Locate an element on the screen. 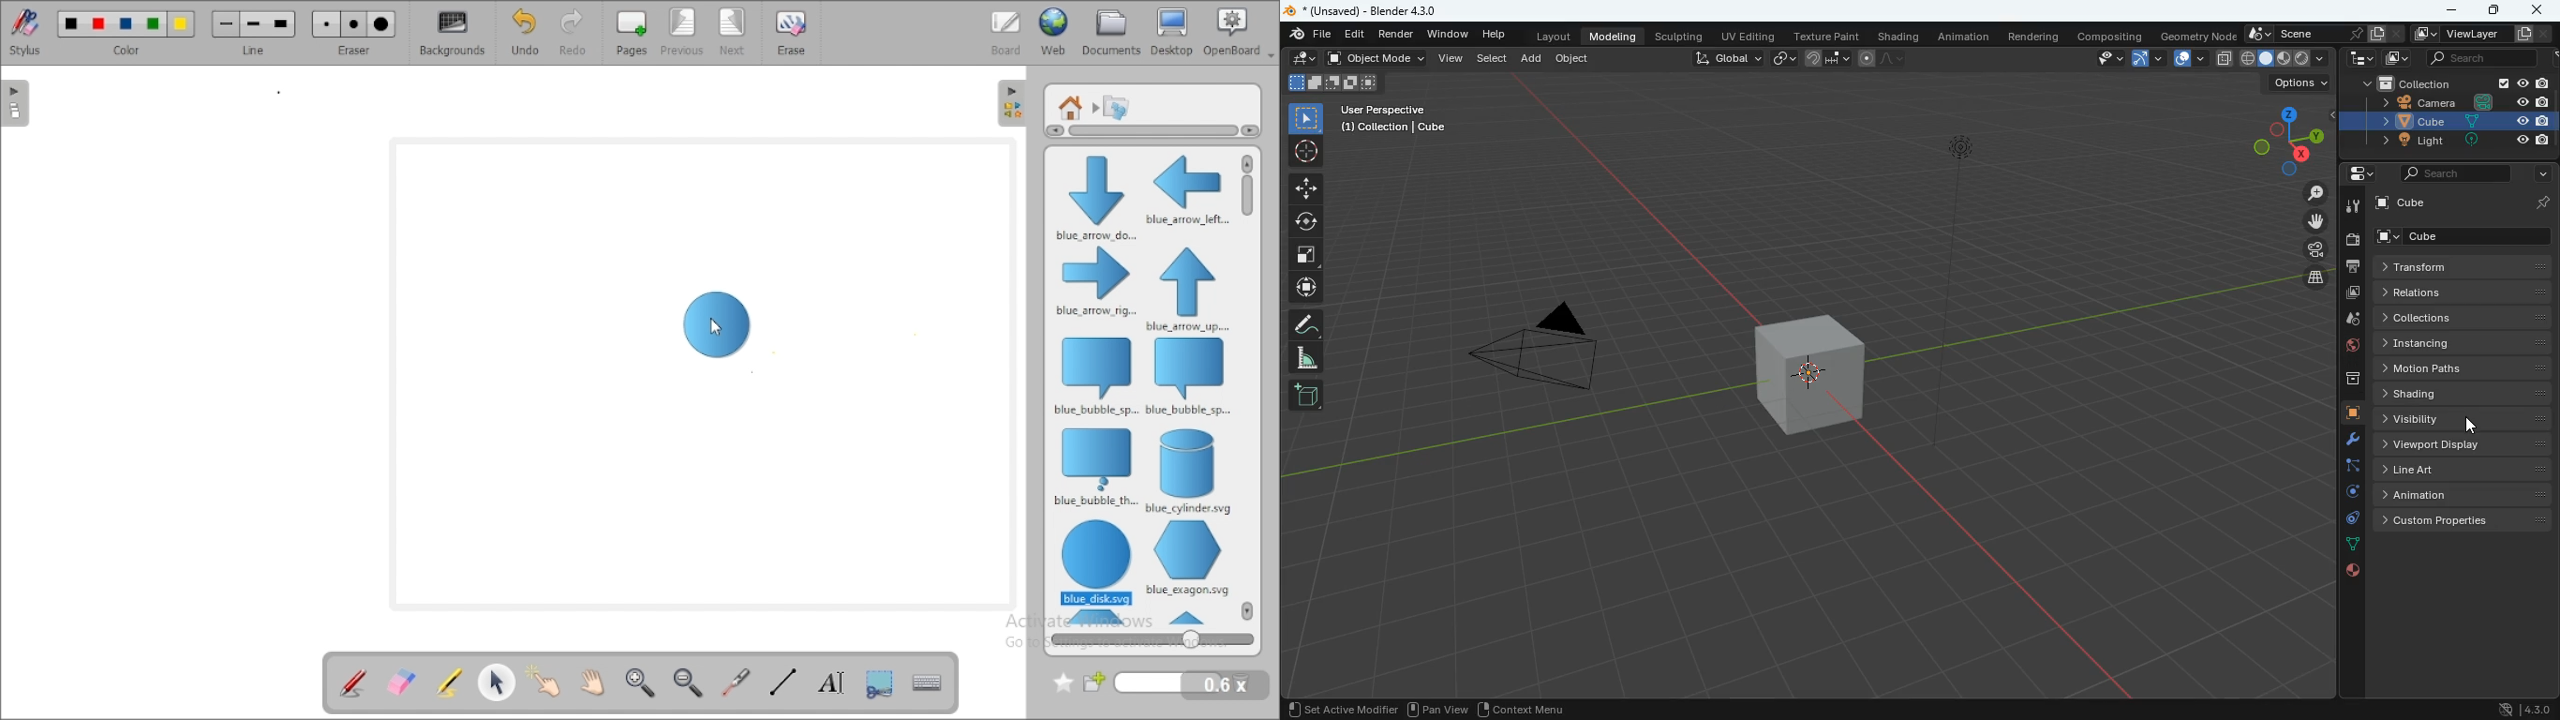  backgrounds is located at coordinates (451, 33).